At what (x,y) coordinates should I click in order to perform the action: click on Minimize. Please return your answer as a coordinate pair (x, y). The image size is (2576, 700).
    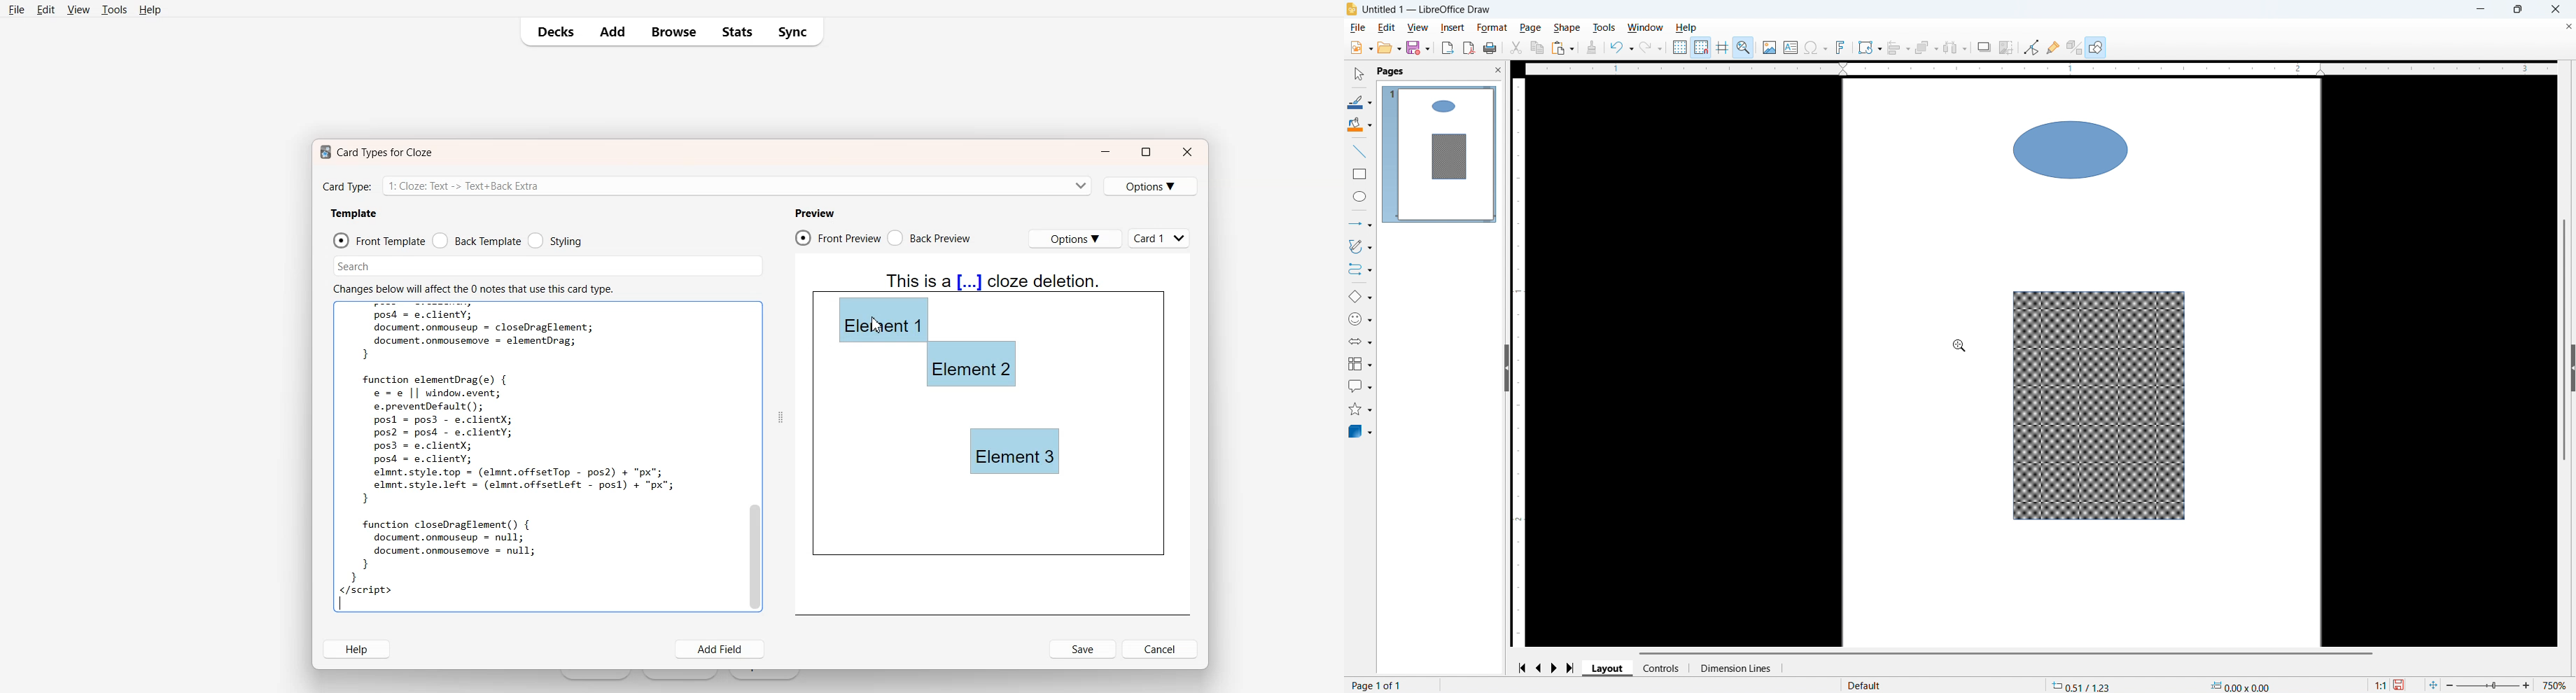
    Looking at the image, I should click on (1105, 153).